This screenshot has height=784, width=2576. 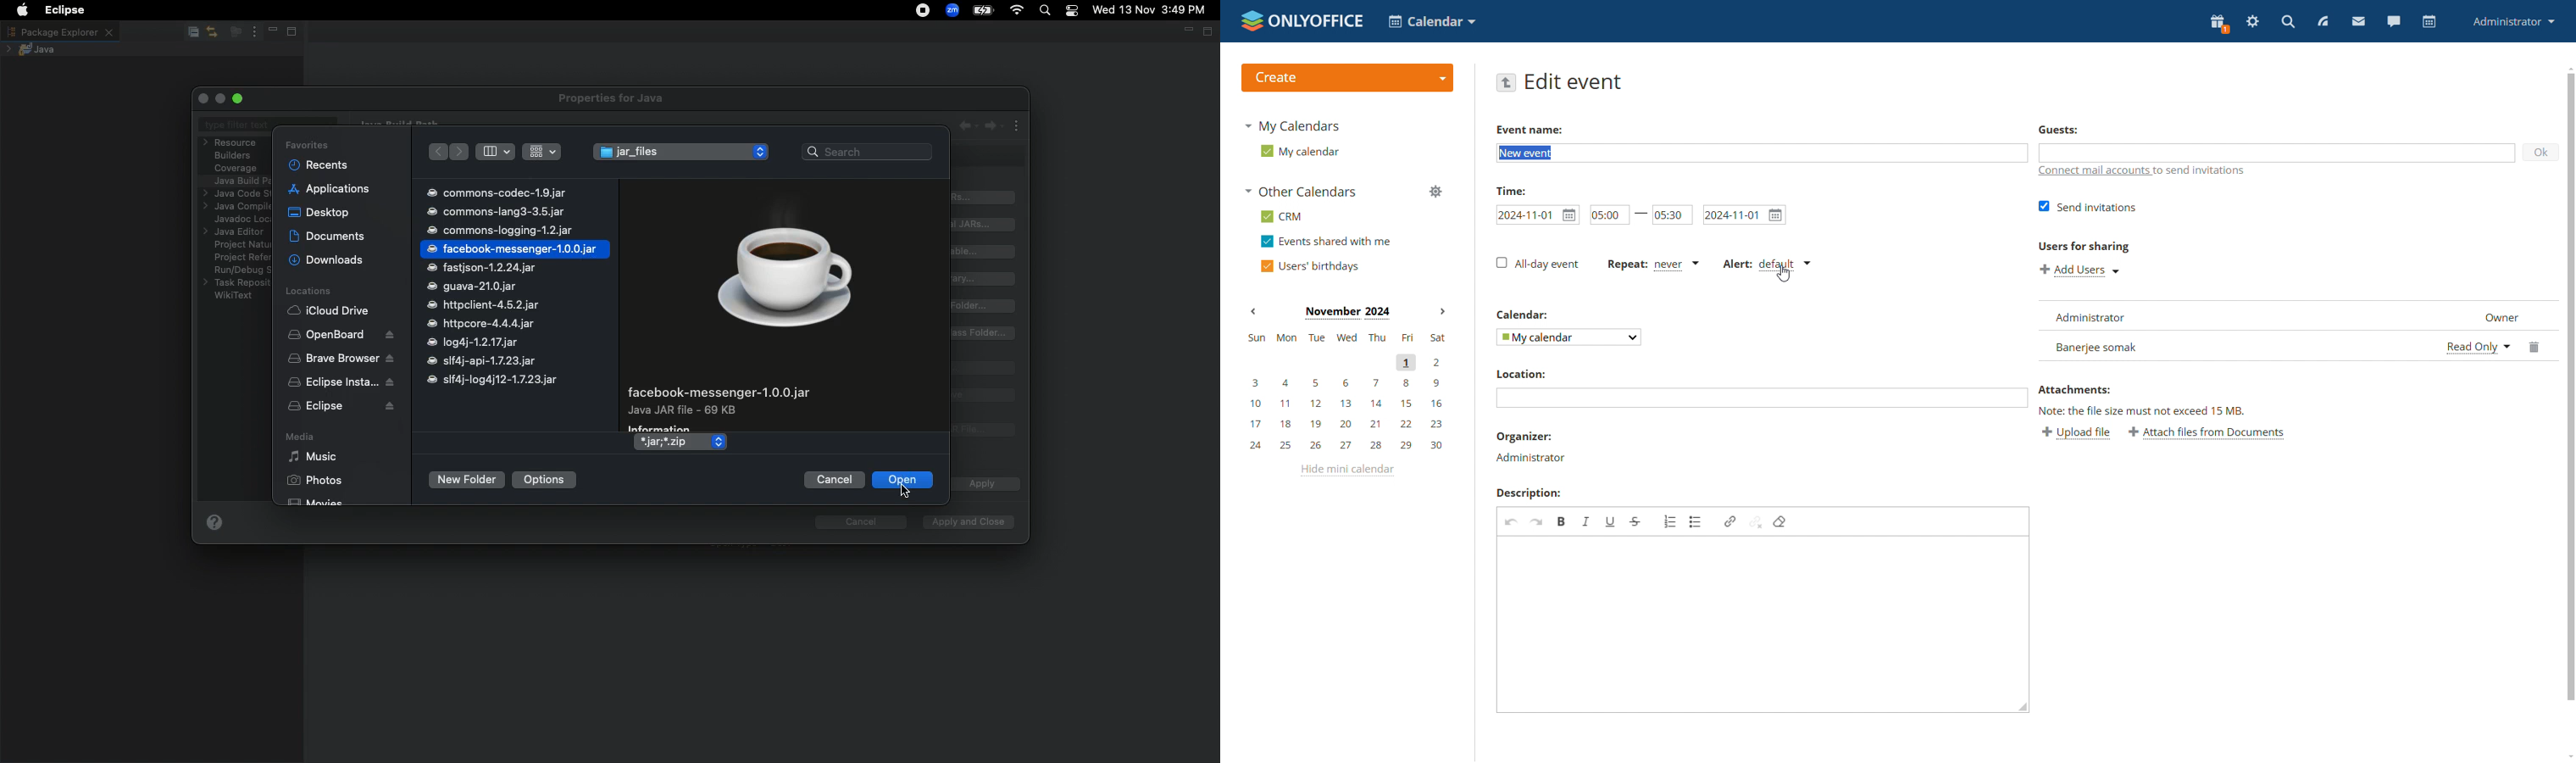 I want to click on underline, so click(x=1610, y=521).